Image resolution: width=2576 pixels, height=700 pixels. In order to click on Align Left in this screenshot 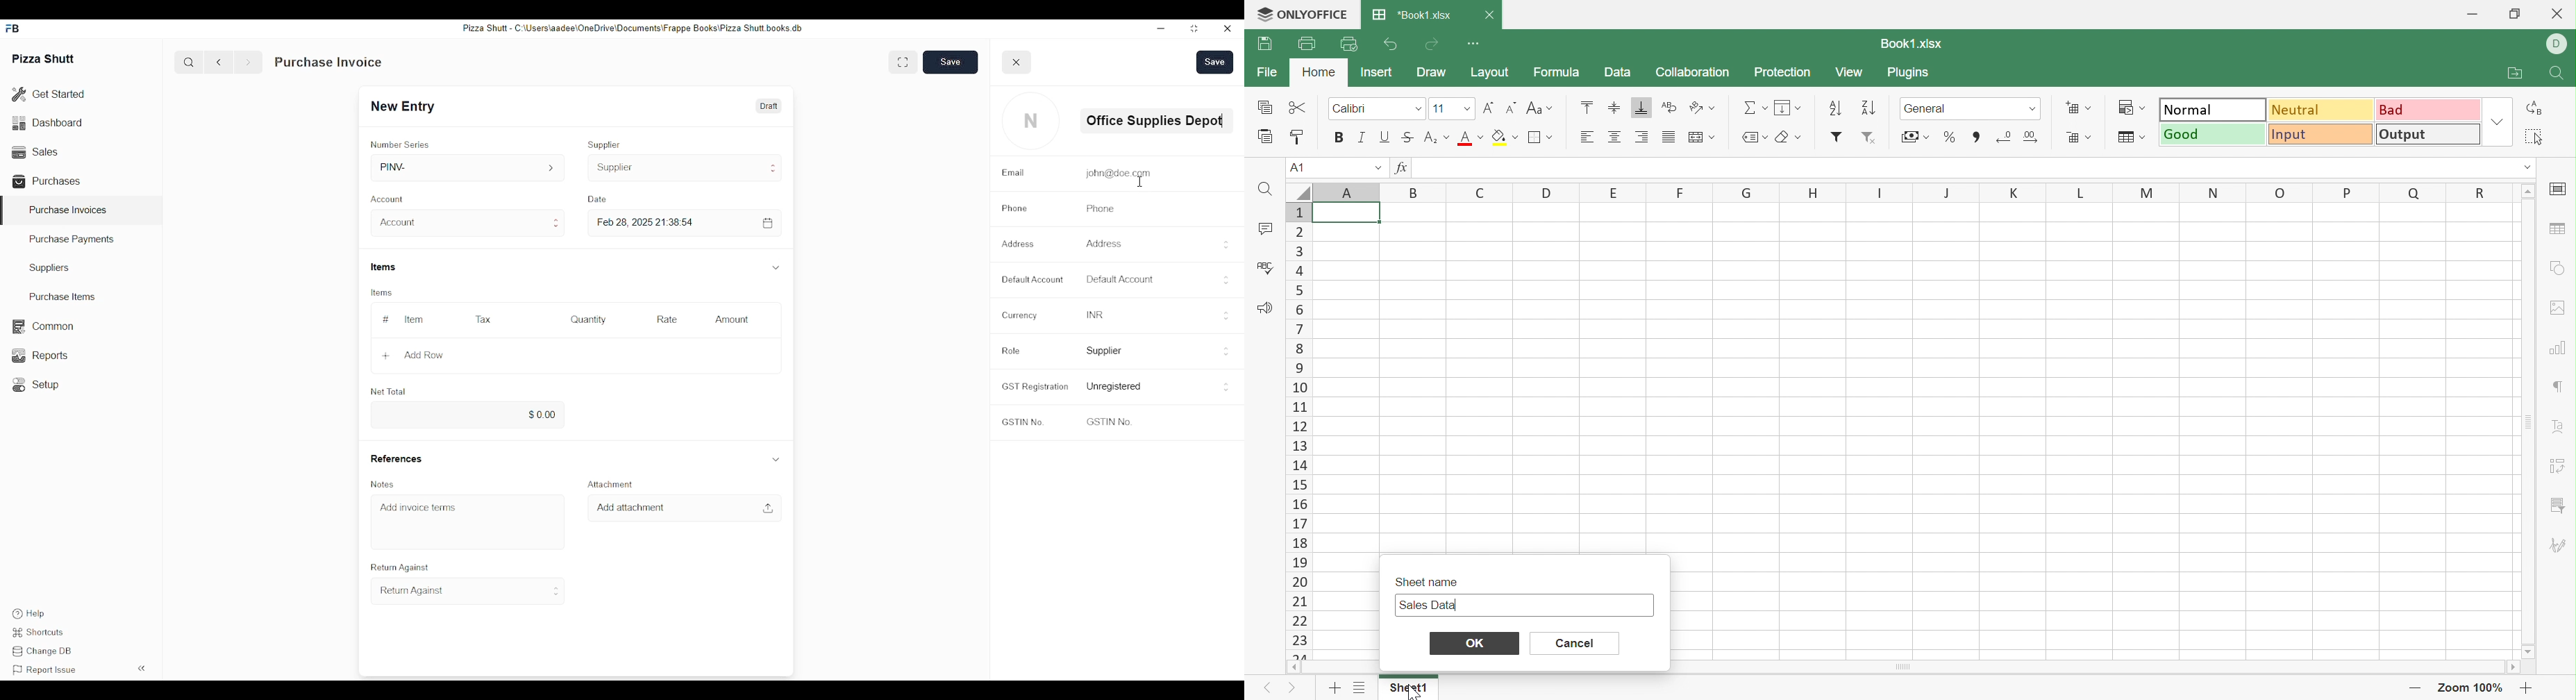, I will do `click(1587, 135)`.